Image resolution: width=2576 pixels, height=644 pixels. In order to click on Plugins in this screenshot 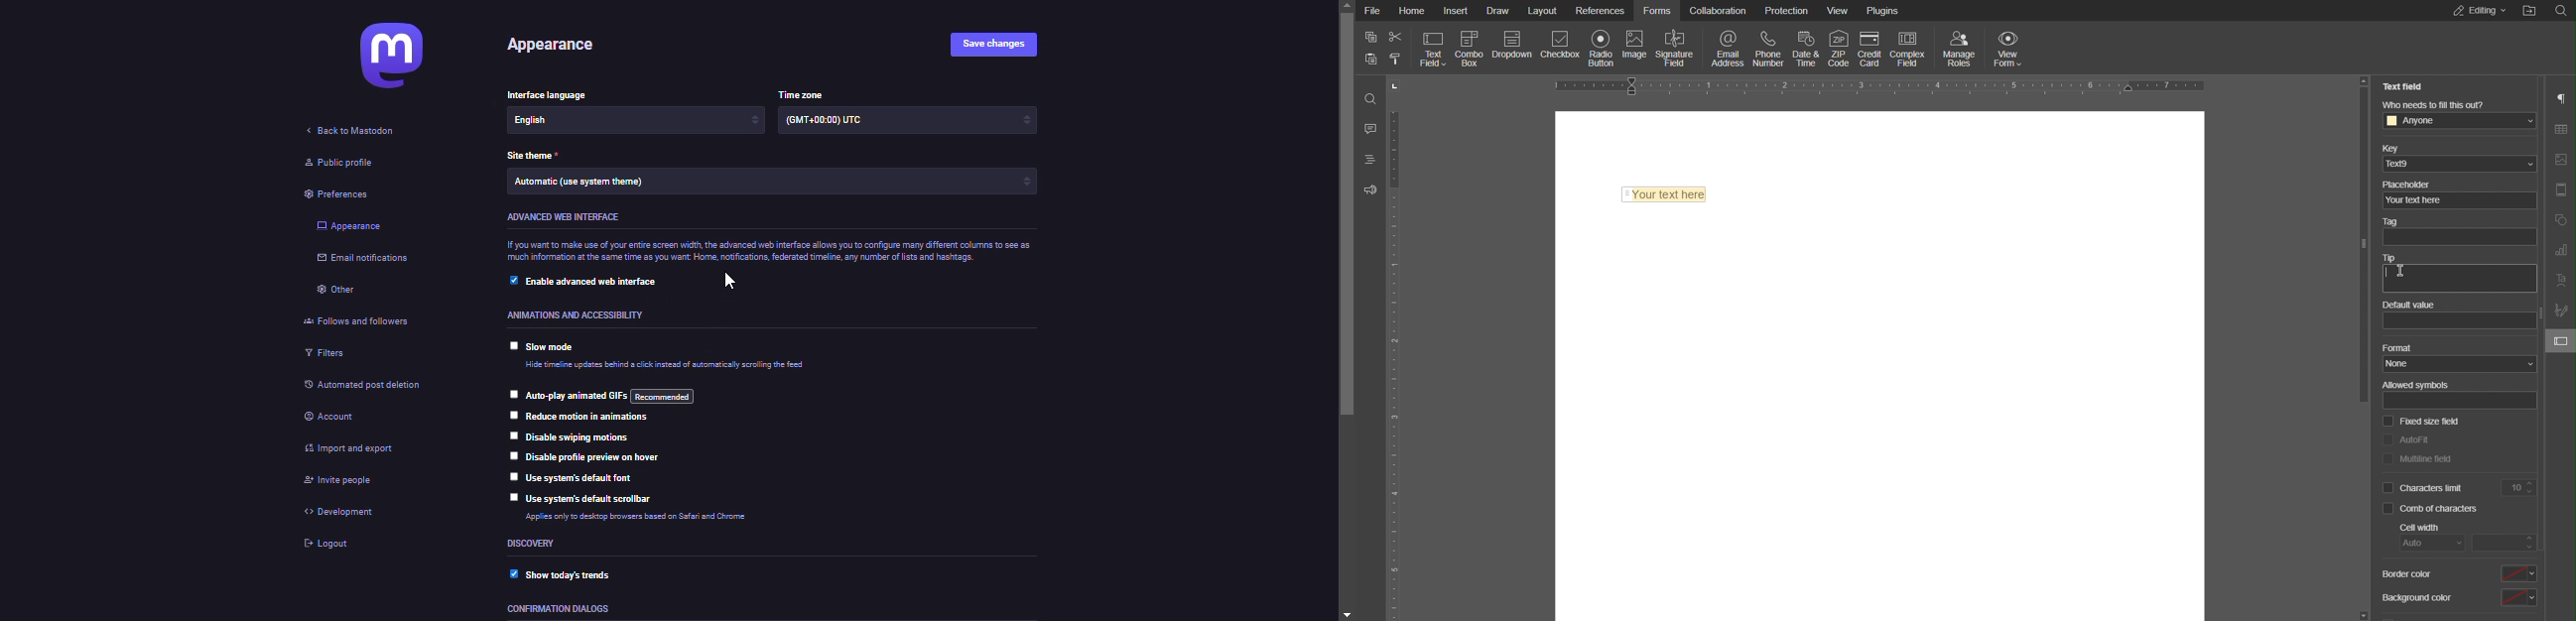, I will do `click(1885, 9)`.